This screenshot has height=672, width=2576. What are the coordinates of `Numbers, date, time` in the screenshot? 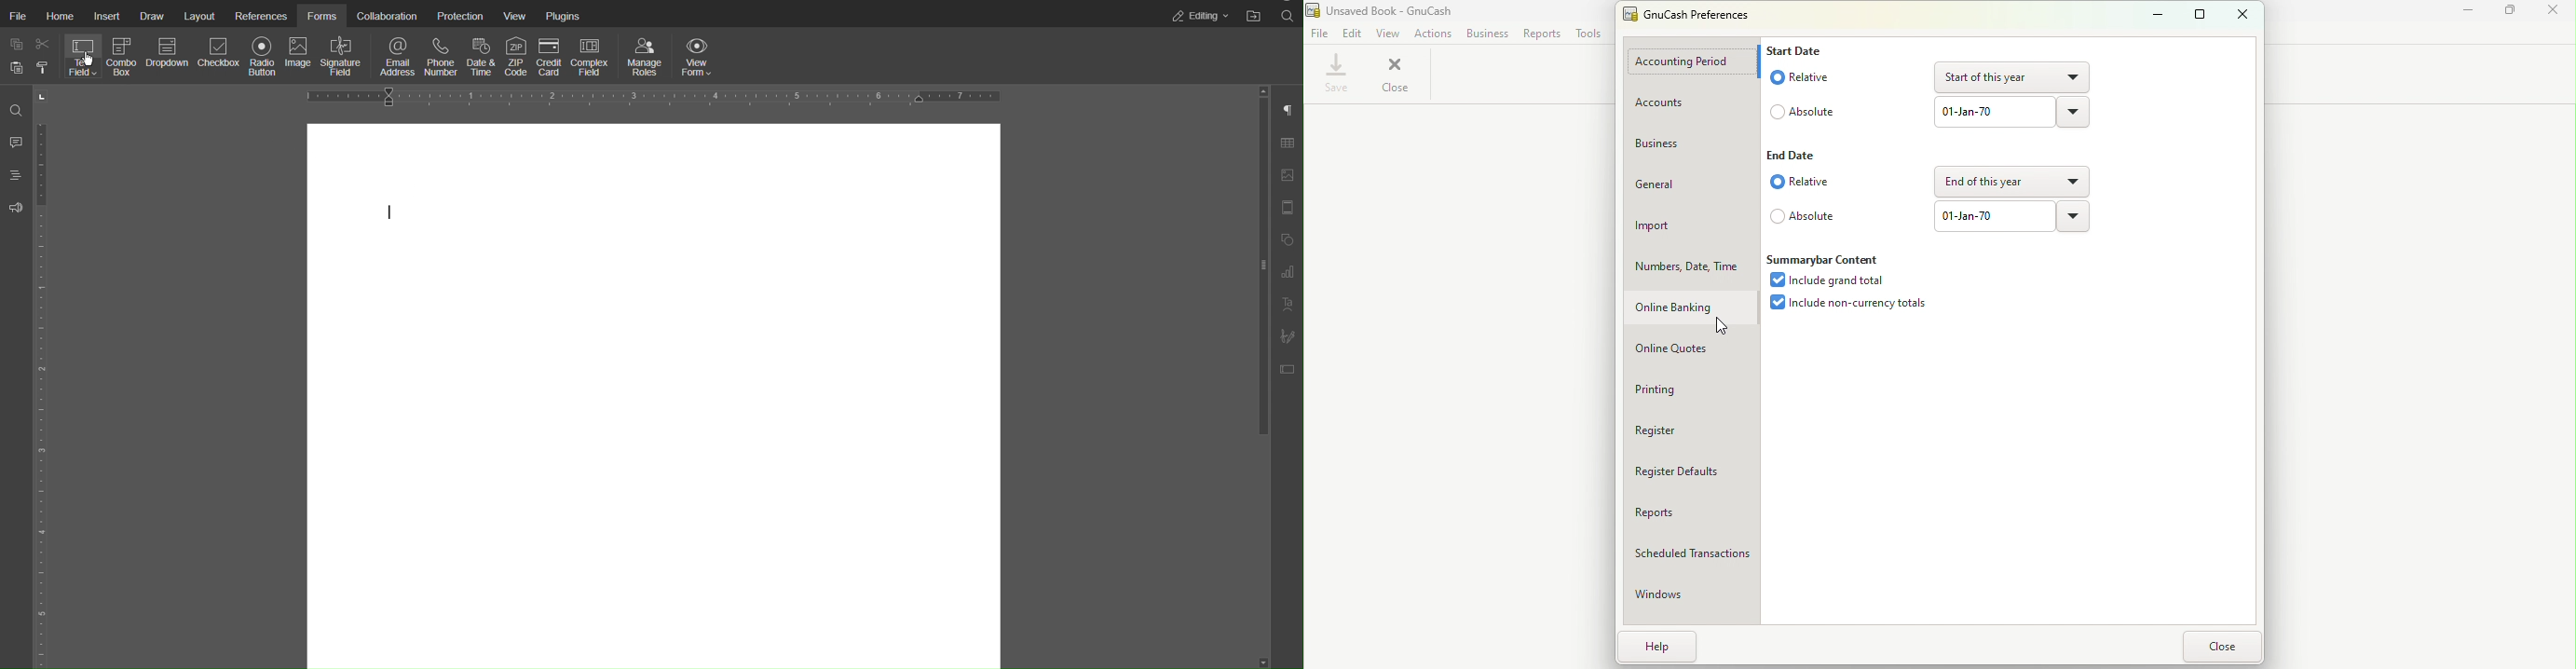 It's located at (1686, 267).